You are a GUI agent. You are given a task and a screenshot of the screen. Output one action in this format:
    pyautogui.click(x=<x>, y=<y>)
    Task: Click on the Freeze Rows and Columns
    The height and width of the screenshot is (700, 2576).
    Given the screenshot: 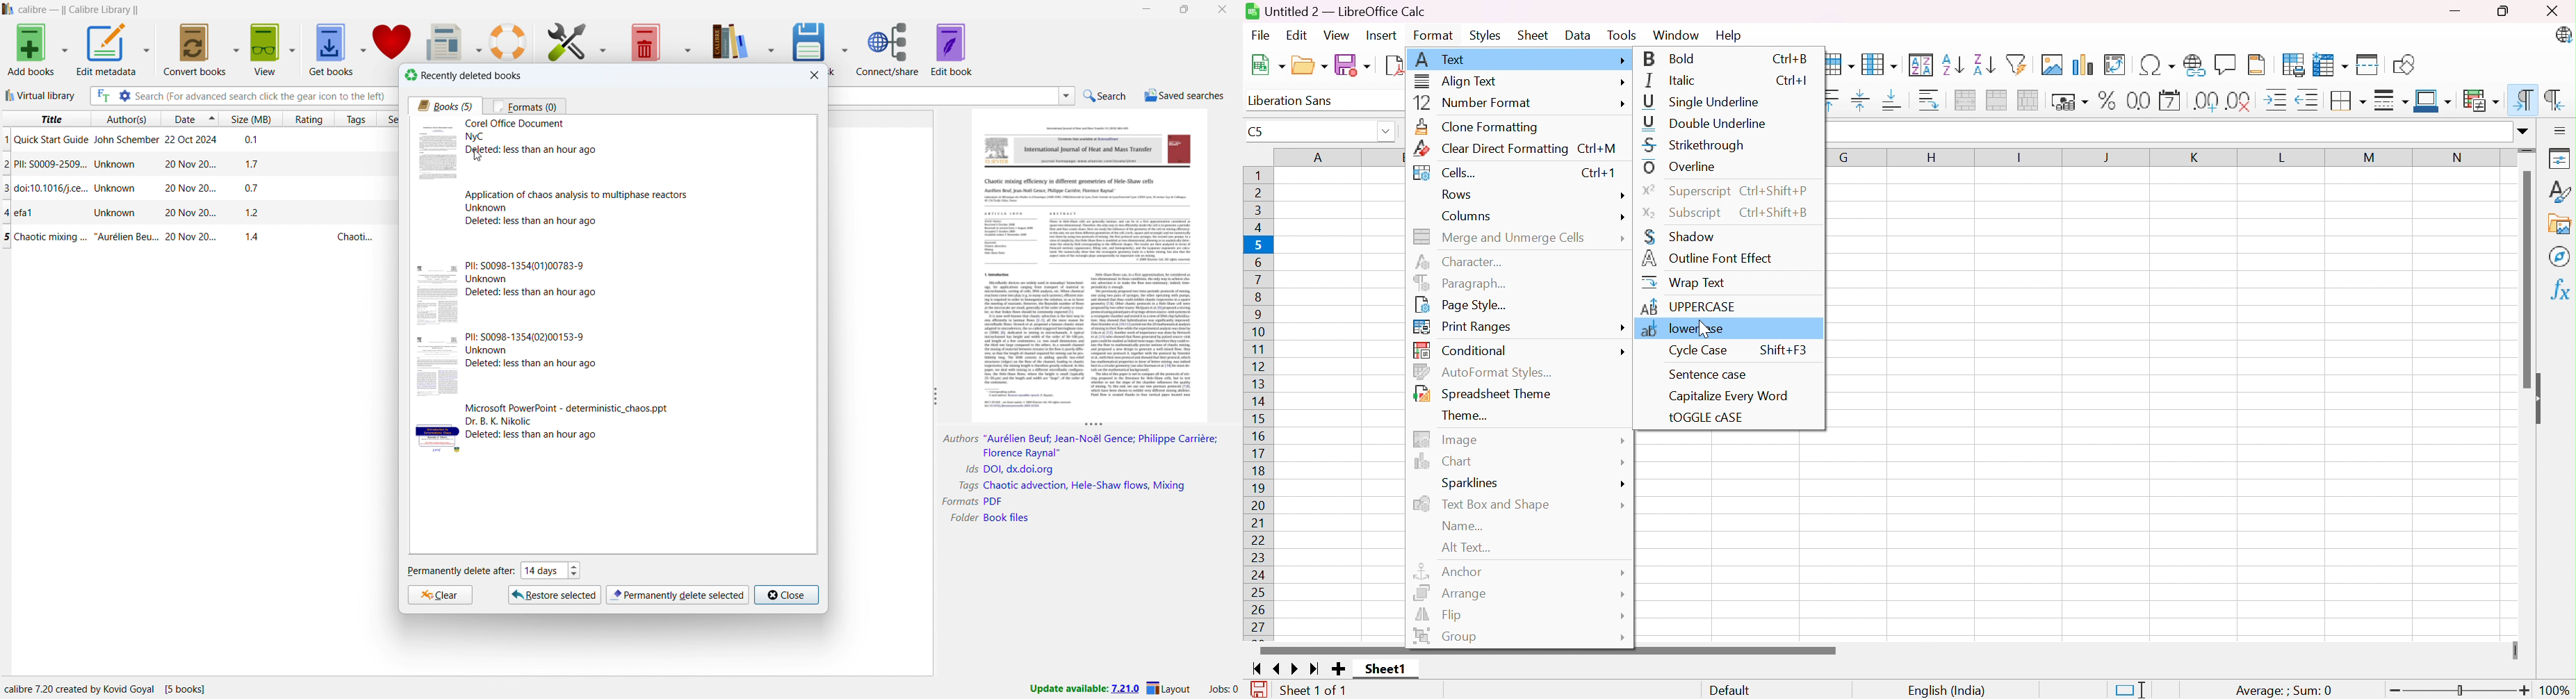 What is the action you would take?
    pyautogui.click(x=2333, y=63)
    